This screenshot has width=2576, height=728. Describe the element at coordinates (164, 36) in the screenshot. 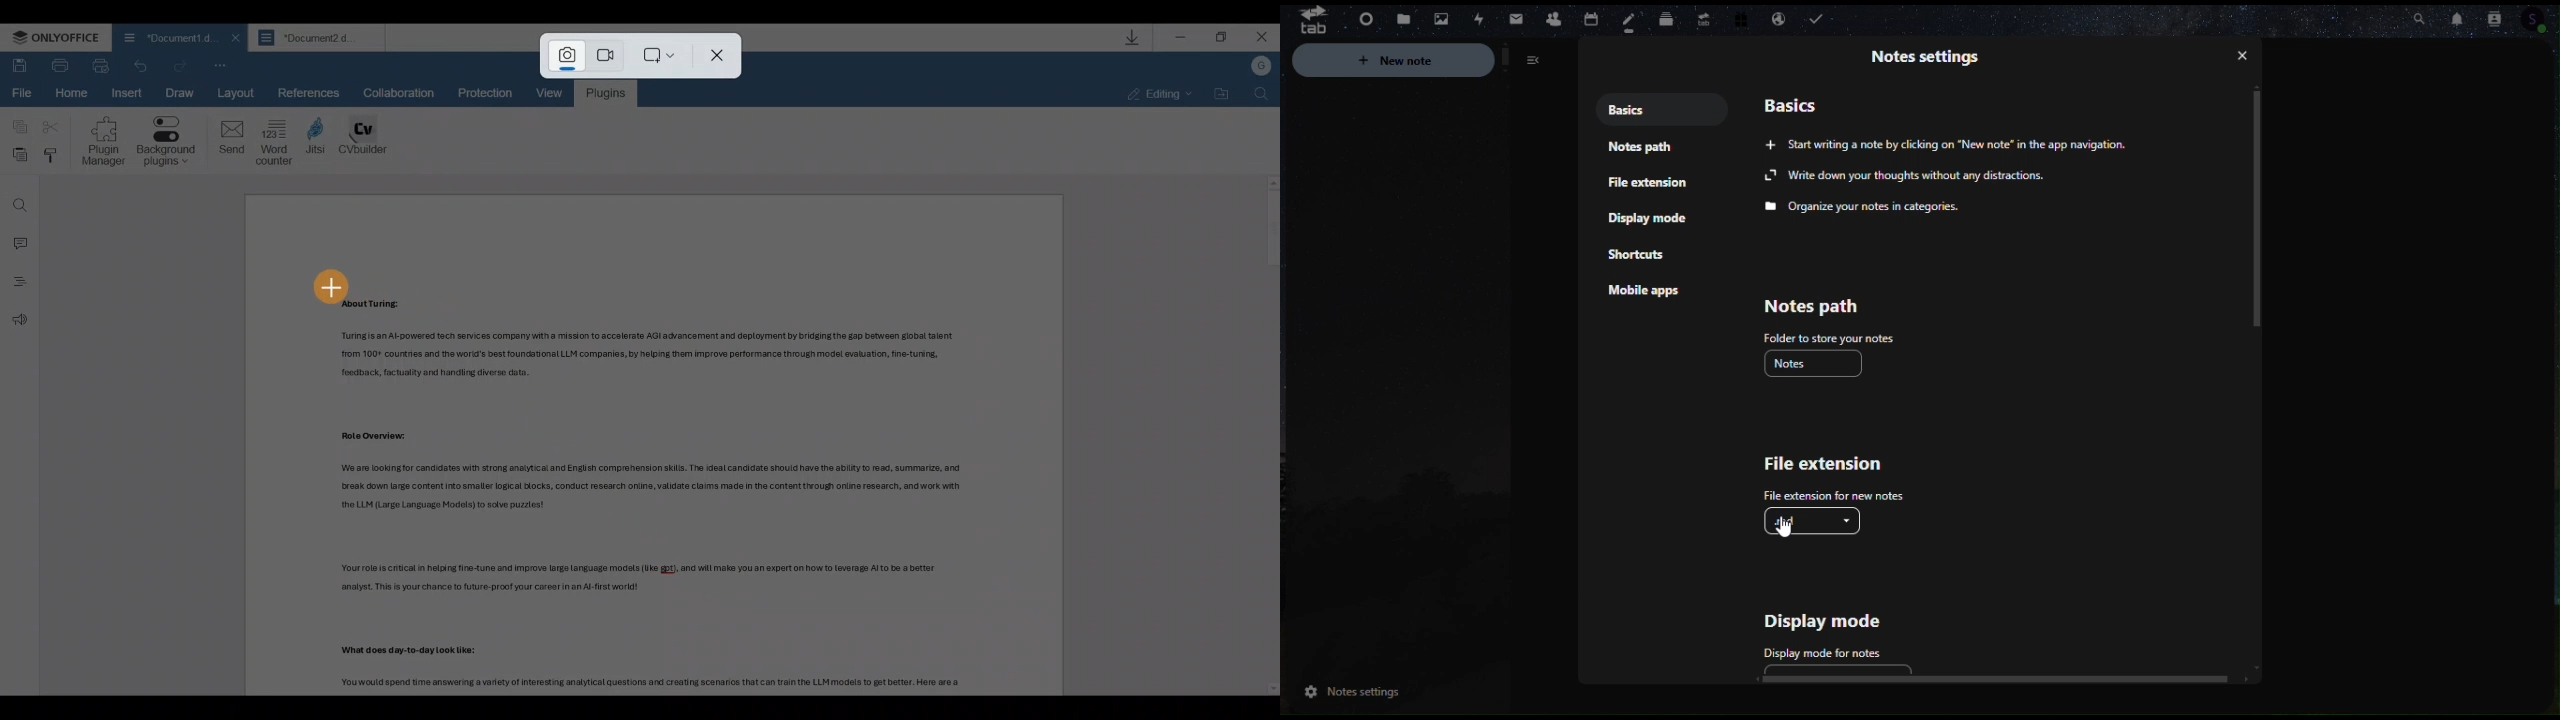

I see `Document1 d.` at that location.